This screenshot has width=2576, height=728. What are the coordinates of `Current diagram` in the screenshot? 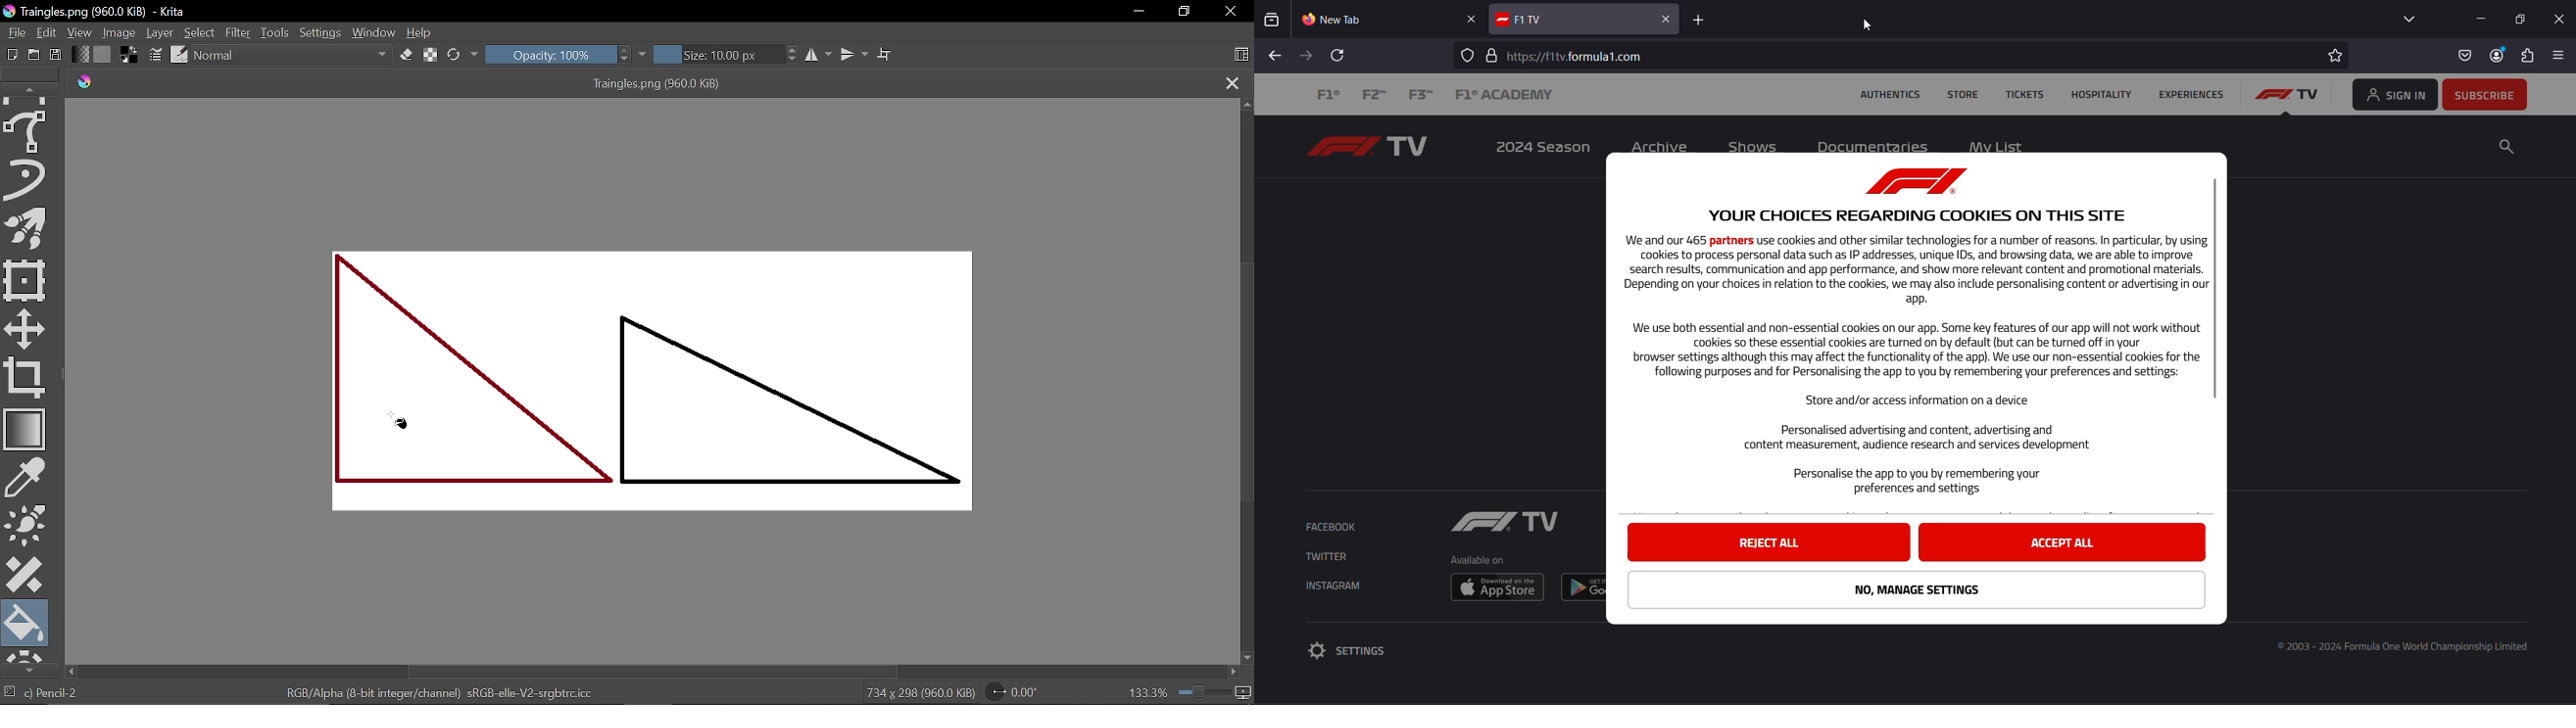 It's located at (660, 383).